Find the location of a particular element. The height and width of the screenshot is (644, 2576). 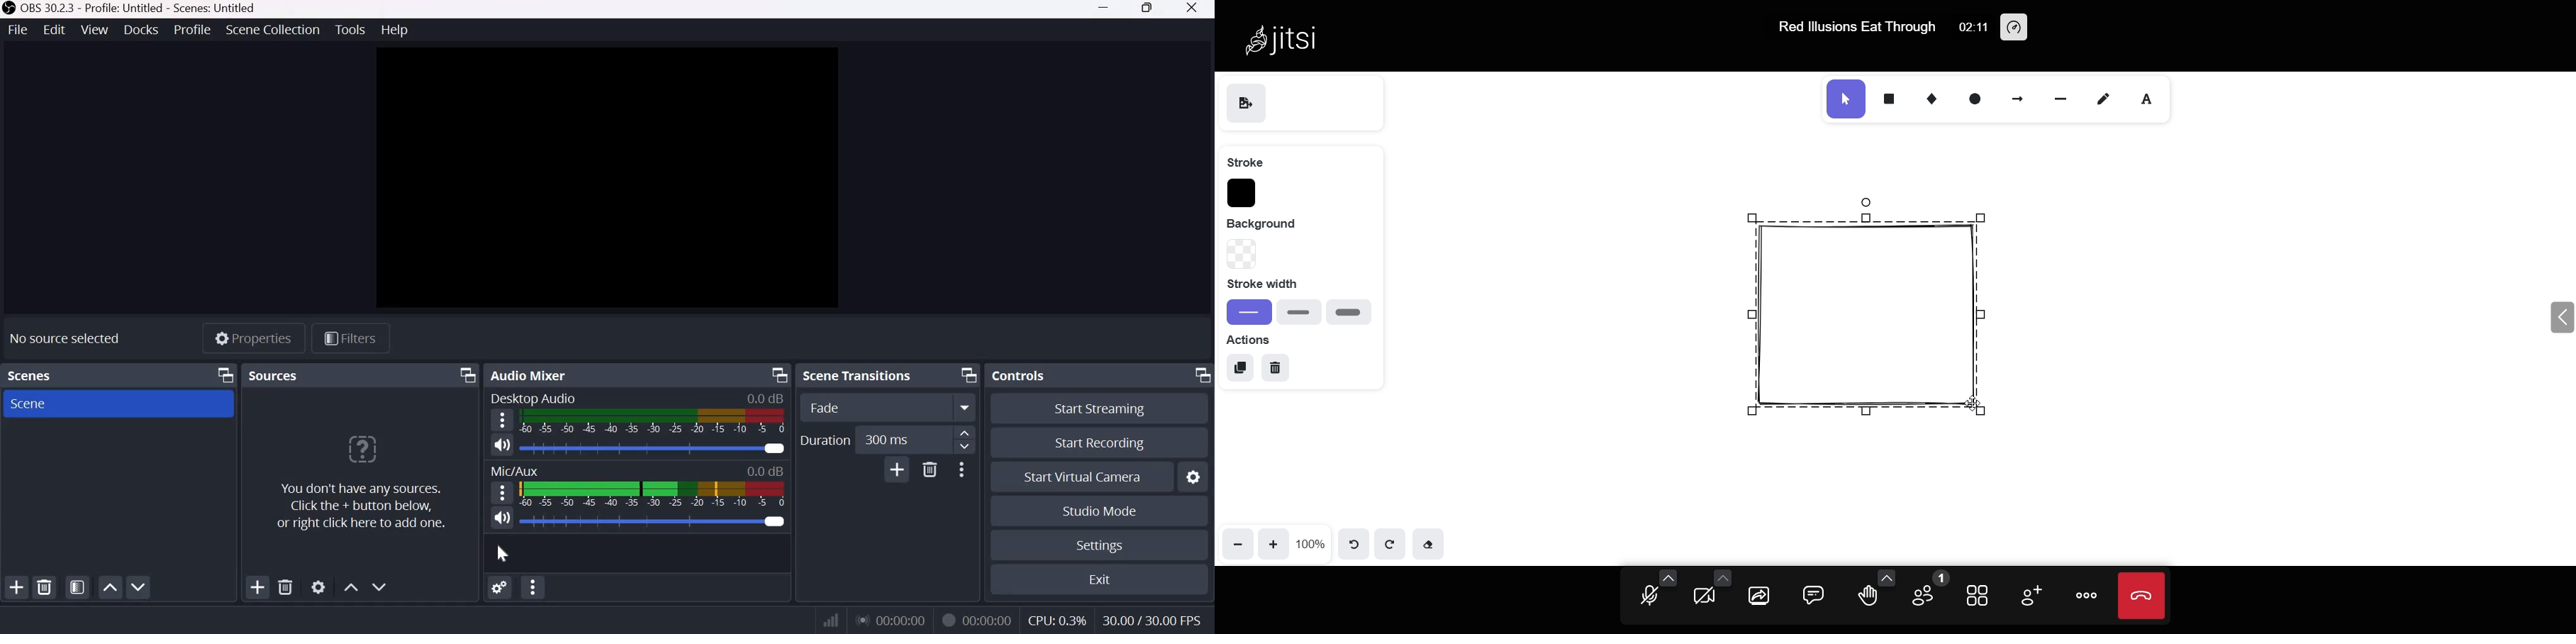

diamond is located at coordinates (1935, 98).